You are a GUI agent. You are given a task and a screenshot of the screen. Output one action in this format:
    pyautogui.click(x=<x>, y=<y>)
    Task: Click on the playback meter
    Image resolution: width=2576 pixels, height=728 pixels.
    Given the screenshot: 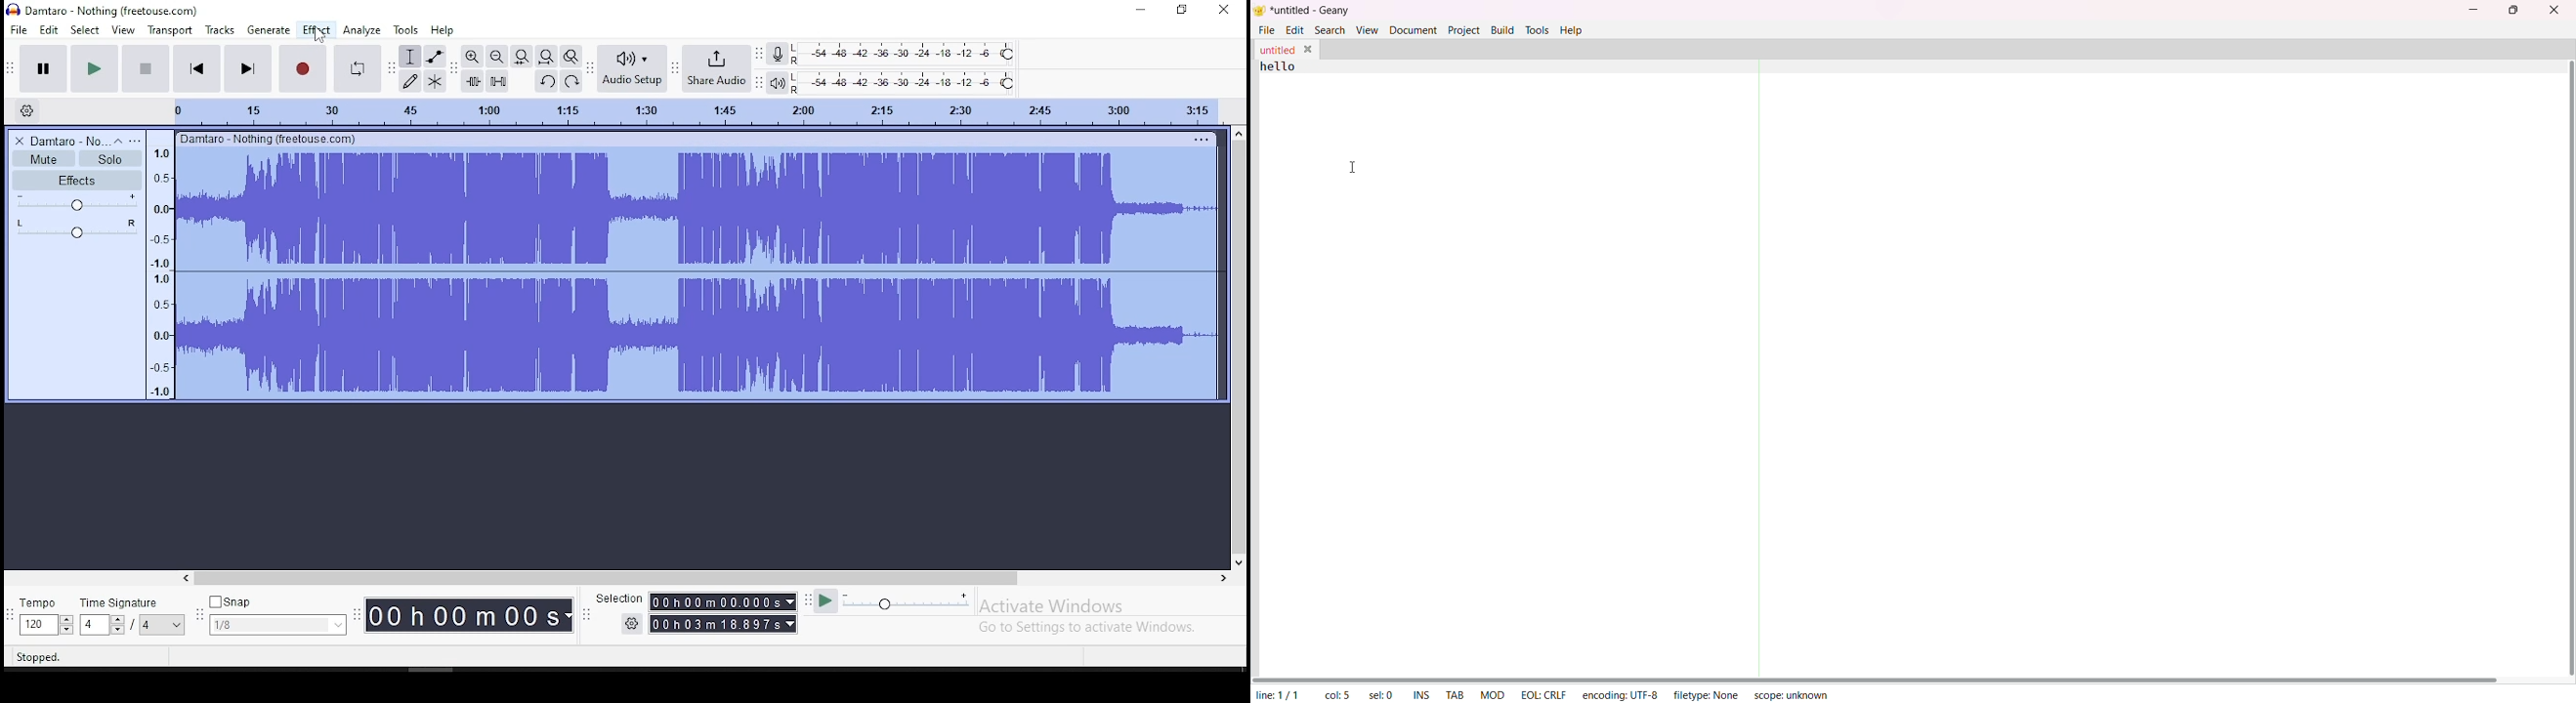 What is the action you would take?
    pyautogui.click(x=778, y=83)
    